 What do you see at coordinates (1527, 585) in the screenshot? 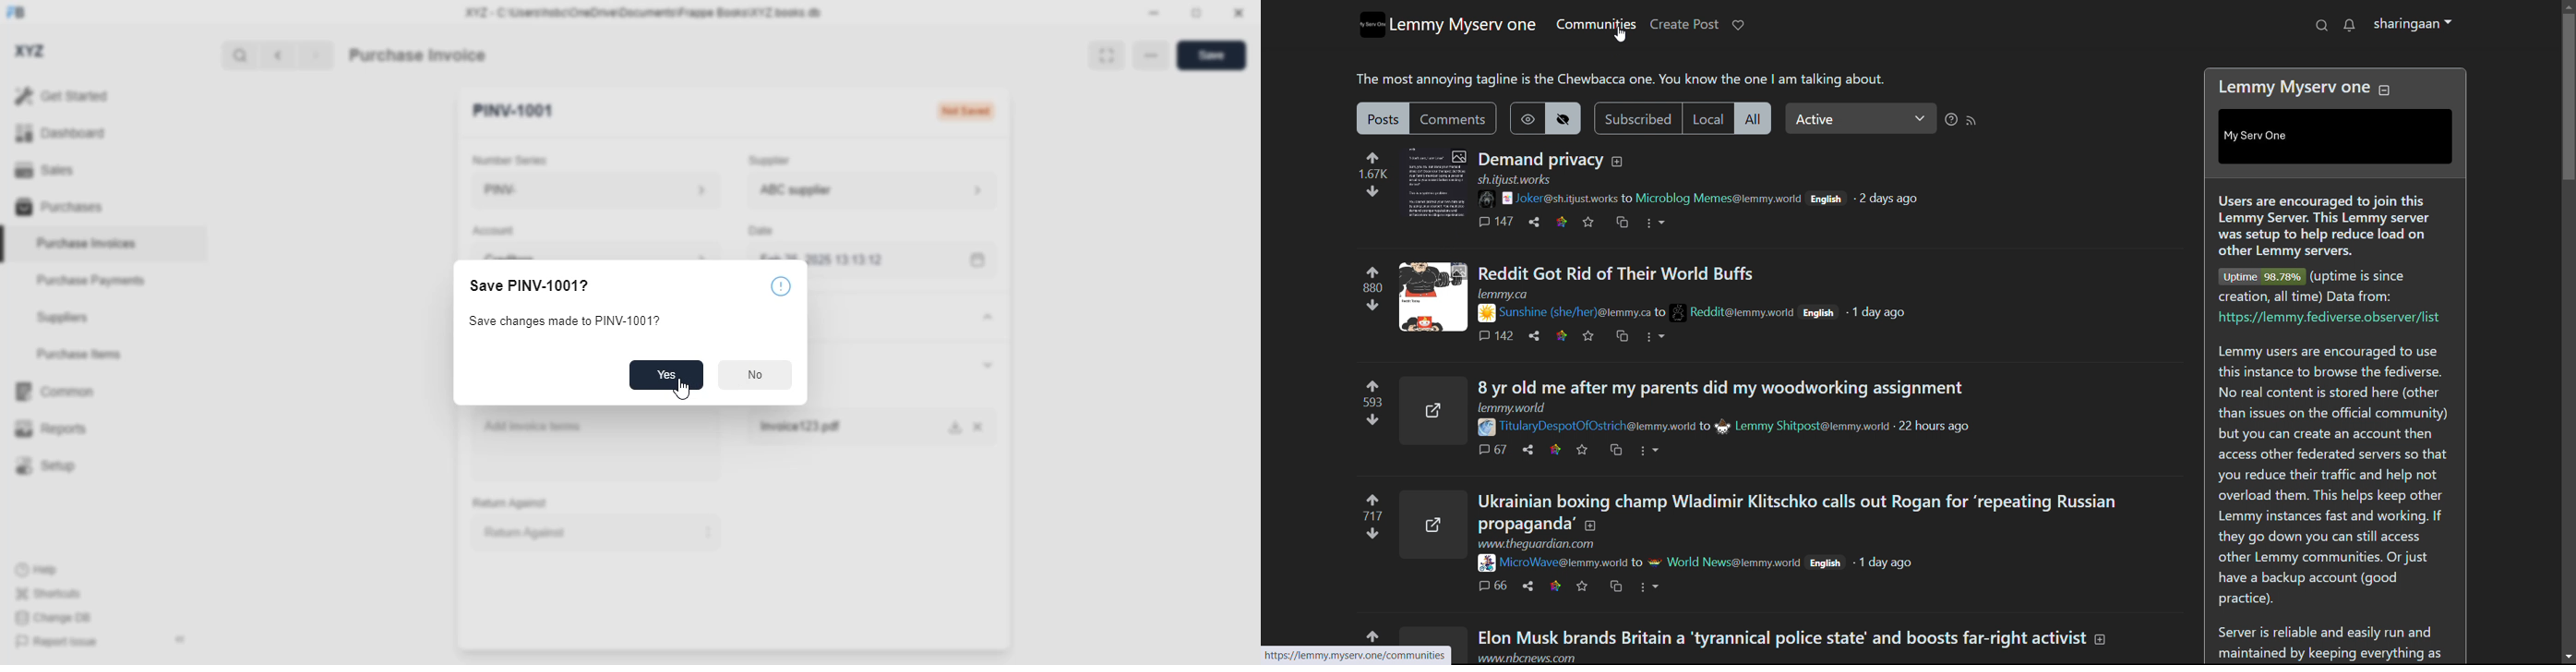
I see `share` at bounding box center [1527, 585].